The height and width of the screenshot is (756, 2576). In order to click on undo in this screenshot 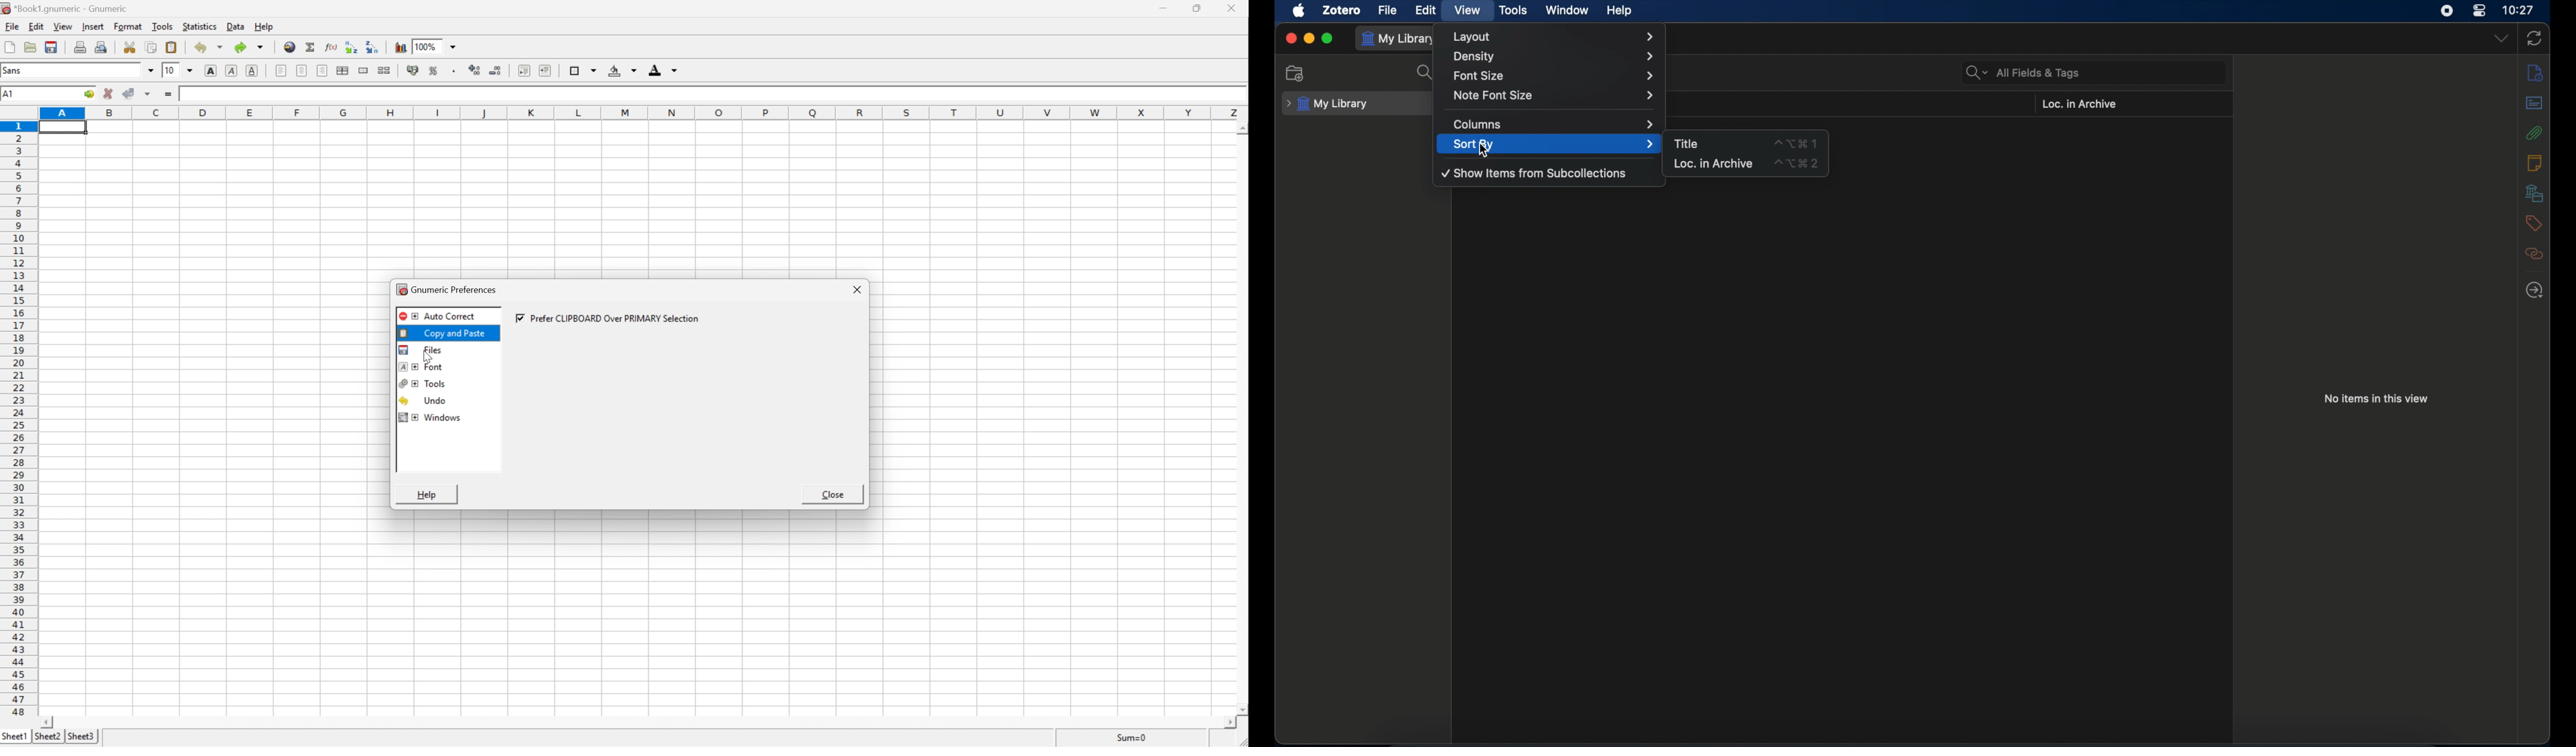, I will do `click(426, 402)`.